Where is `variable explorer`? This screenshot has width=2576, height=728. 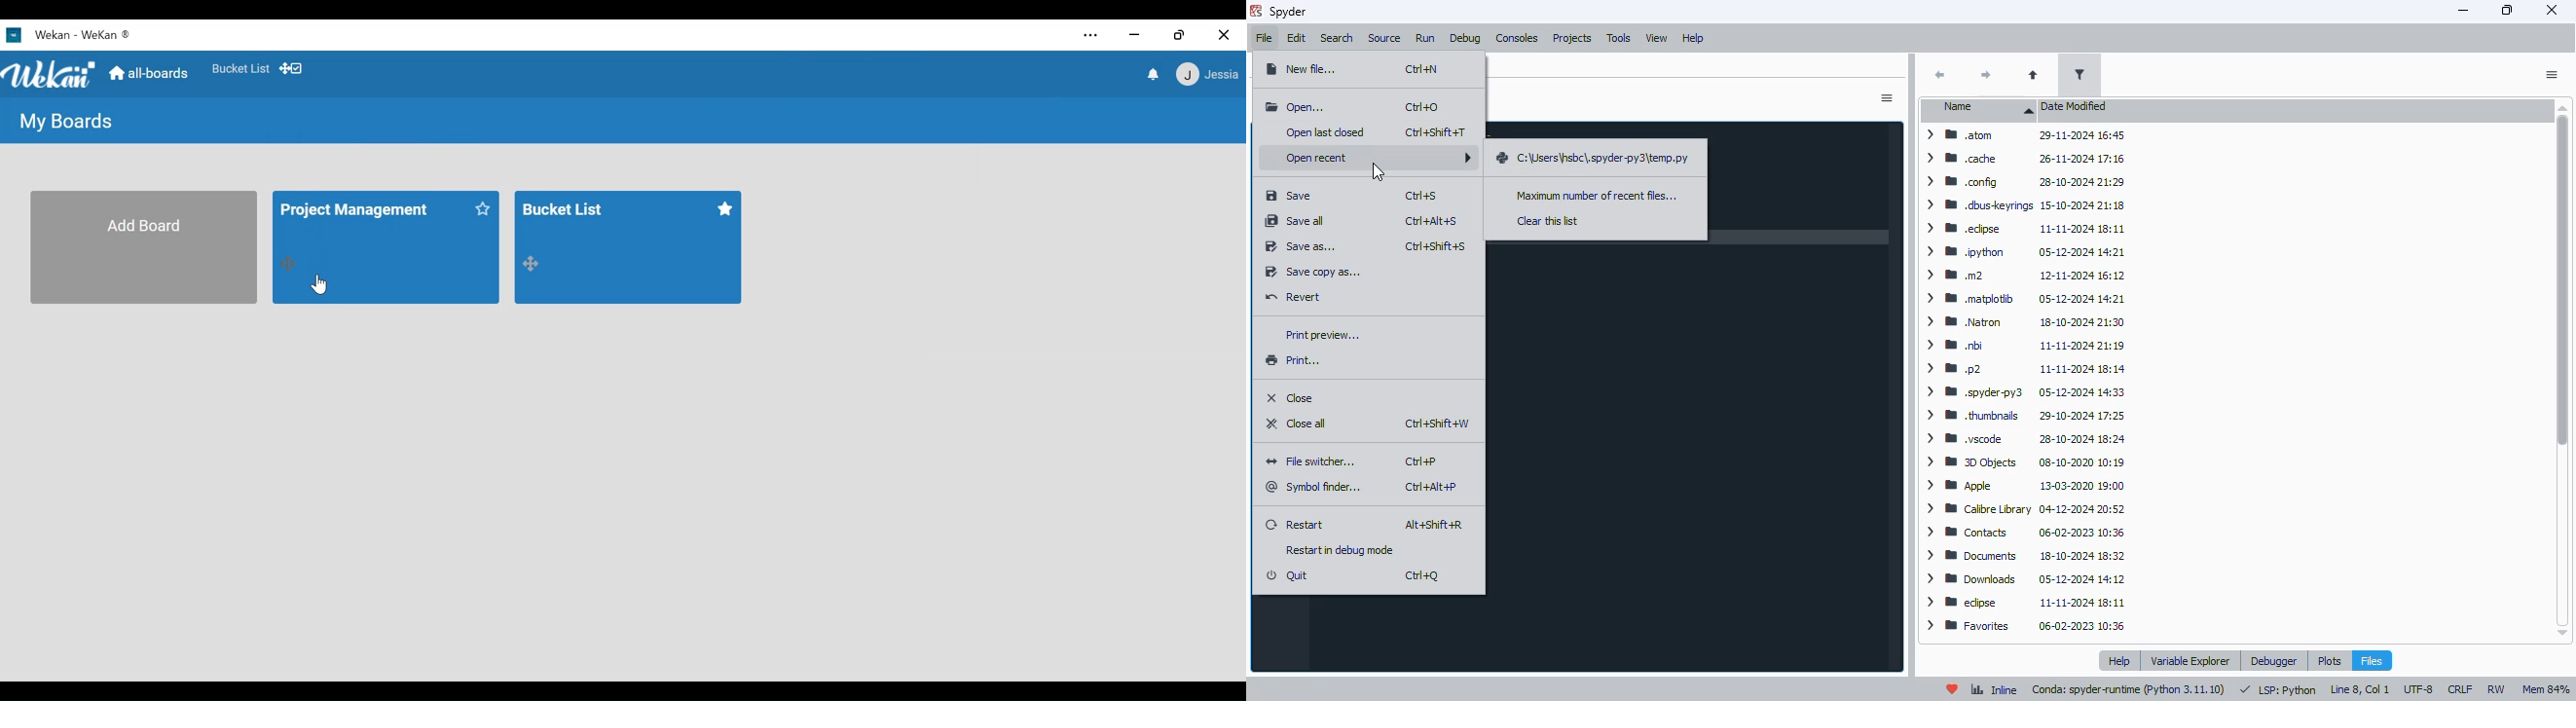
variable explorer is located at coordinates (2191, 660).